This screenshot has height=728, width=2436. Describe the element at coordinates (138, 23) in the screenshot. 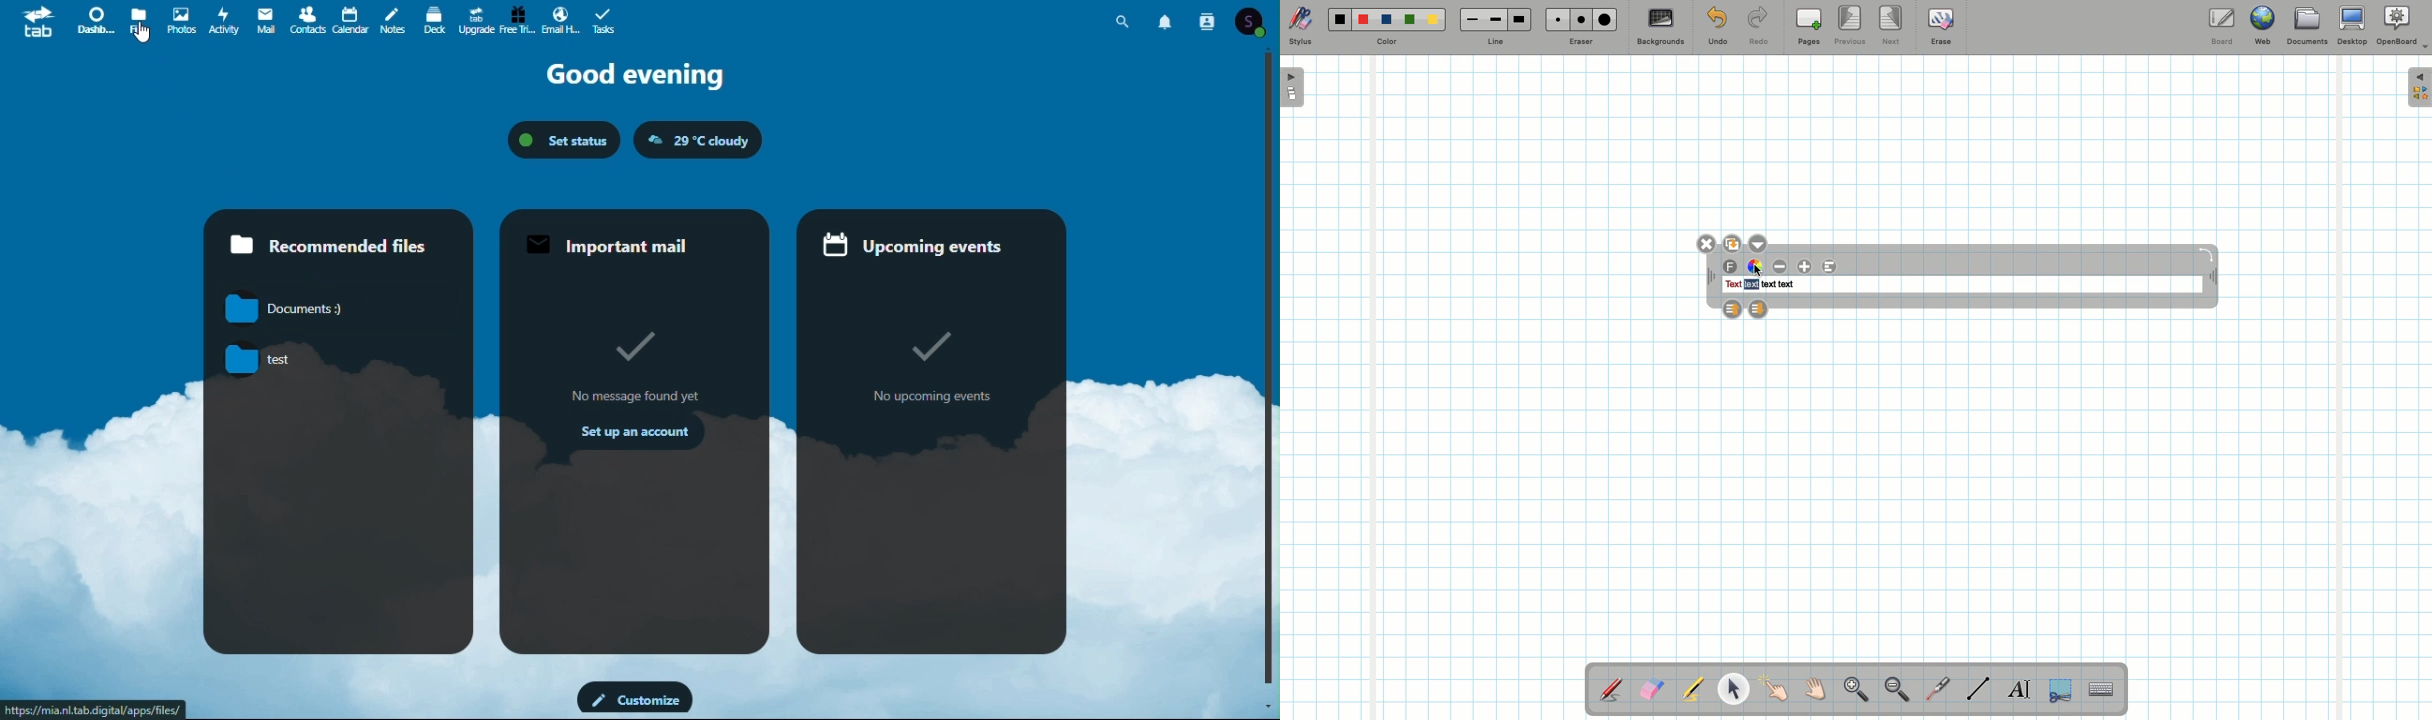

I see `files` at that location.